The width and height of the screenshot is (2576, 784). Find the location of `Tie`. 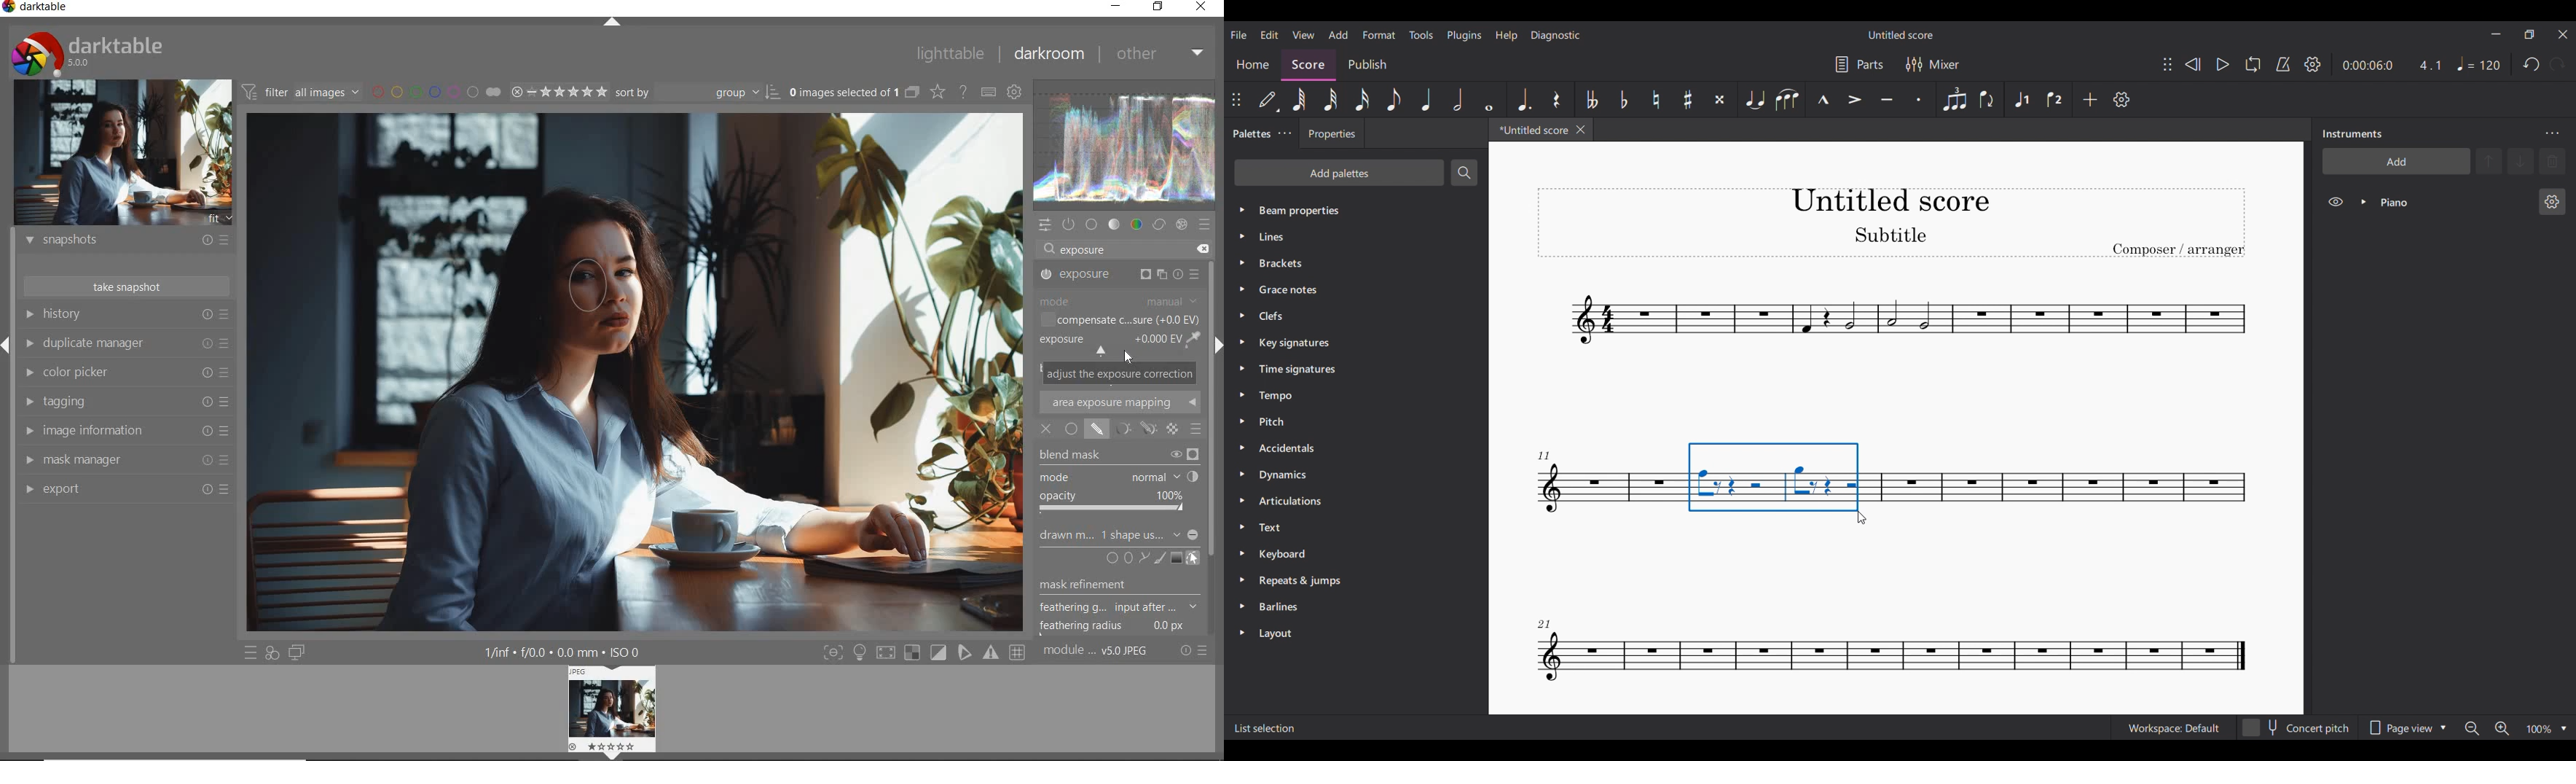

Tie is located at coordinates (1756, 99).